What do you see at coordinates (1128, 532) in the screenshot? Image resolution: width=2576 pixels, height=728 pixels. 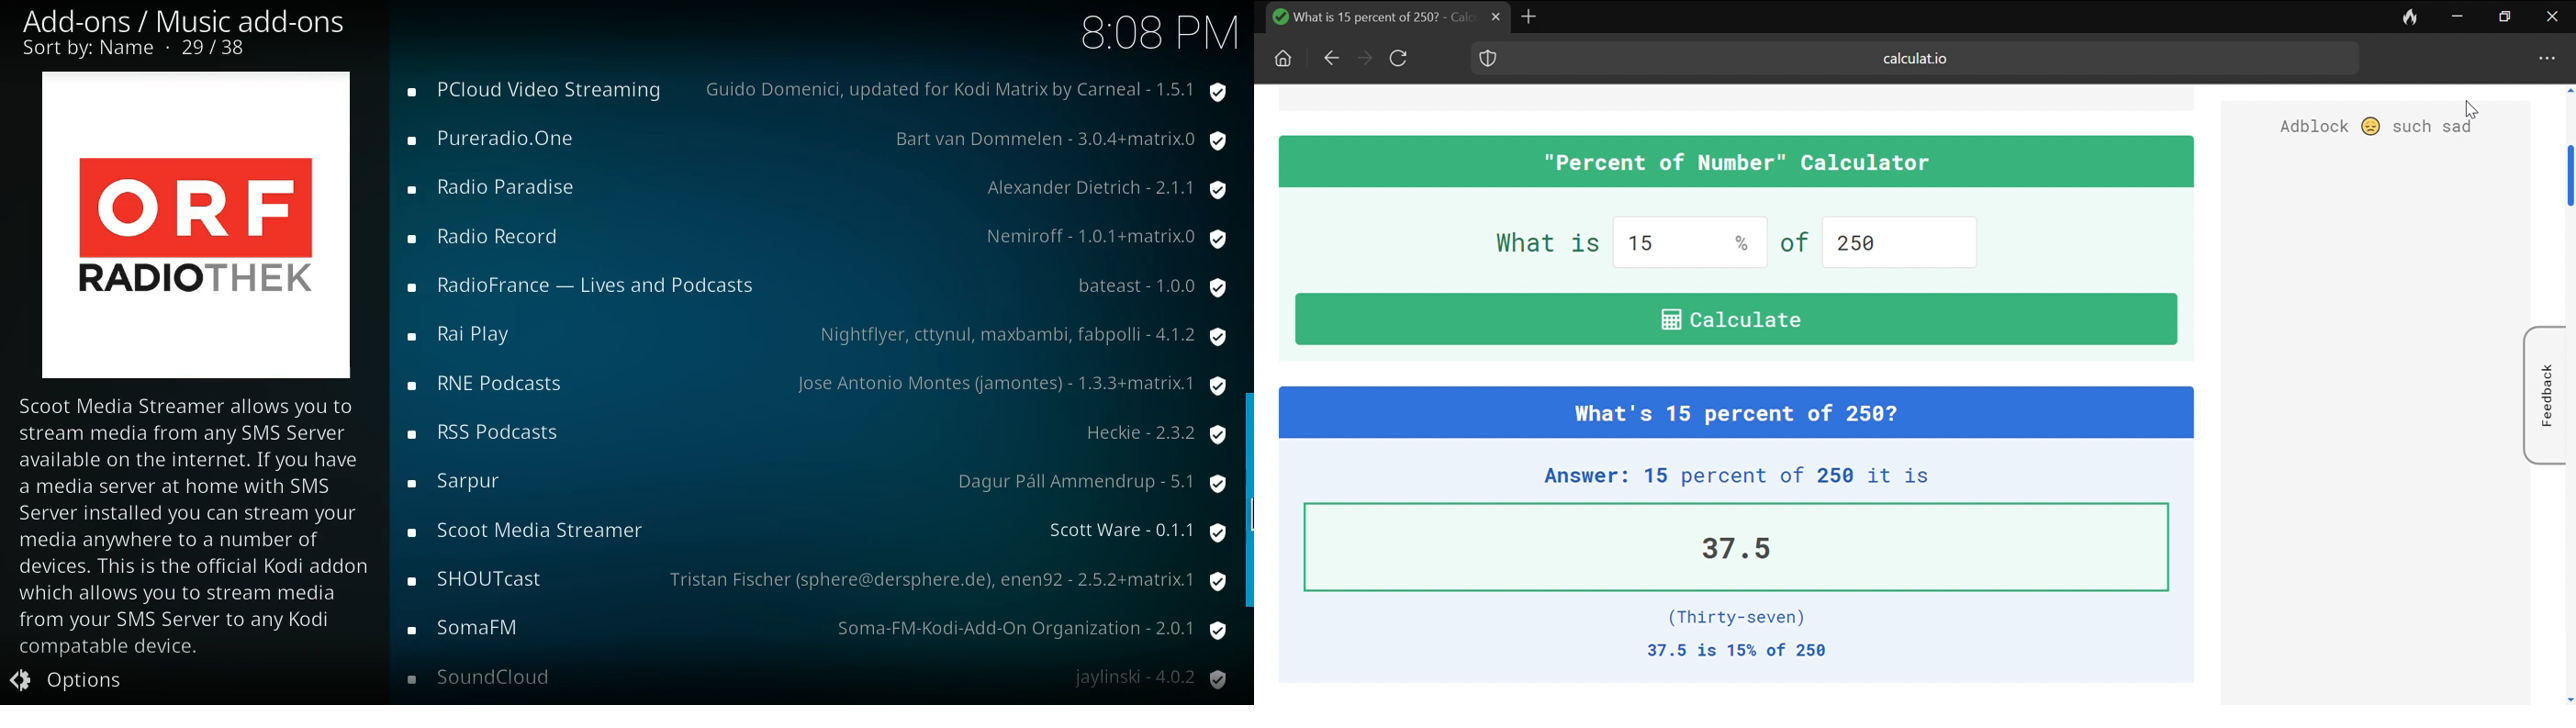 I see `provider` at bounding box center [1128, 532].